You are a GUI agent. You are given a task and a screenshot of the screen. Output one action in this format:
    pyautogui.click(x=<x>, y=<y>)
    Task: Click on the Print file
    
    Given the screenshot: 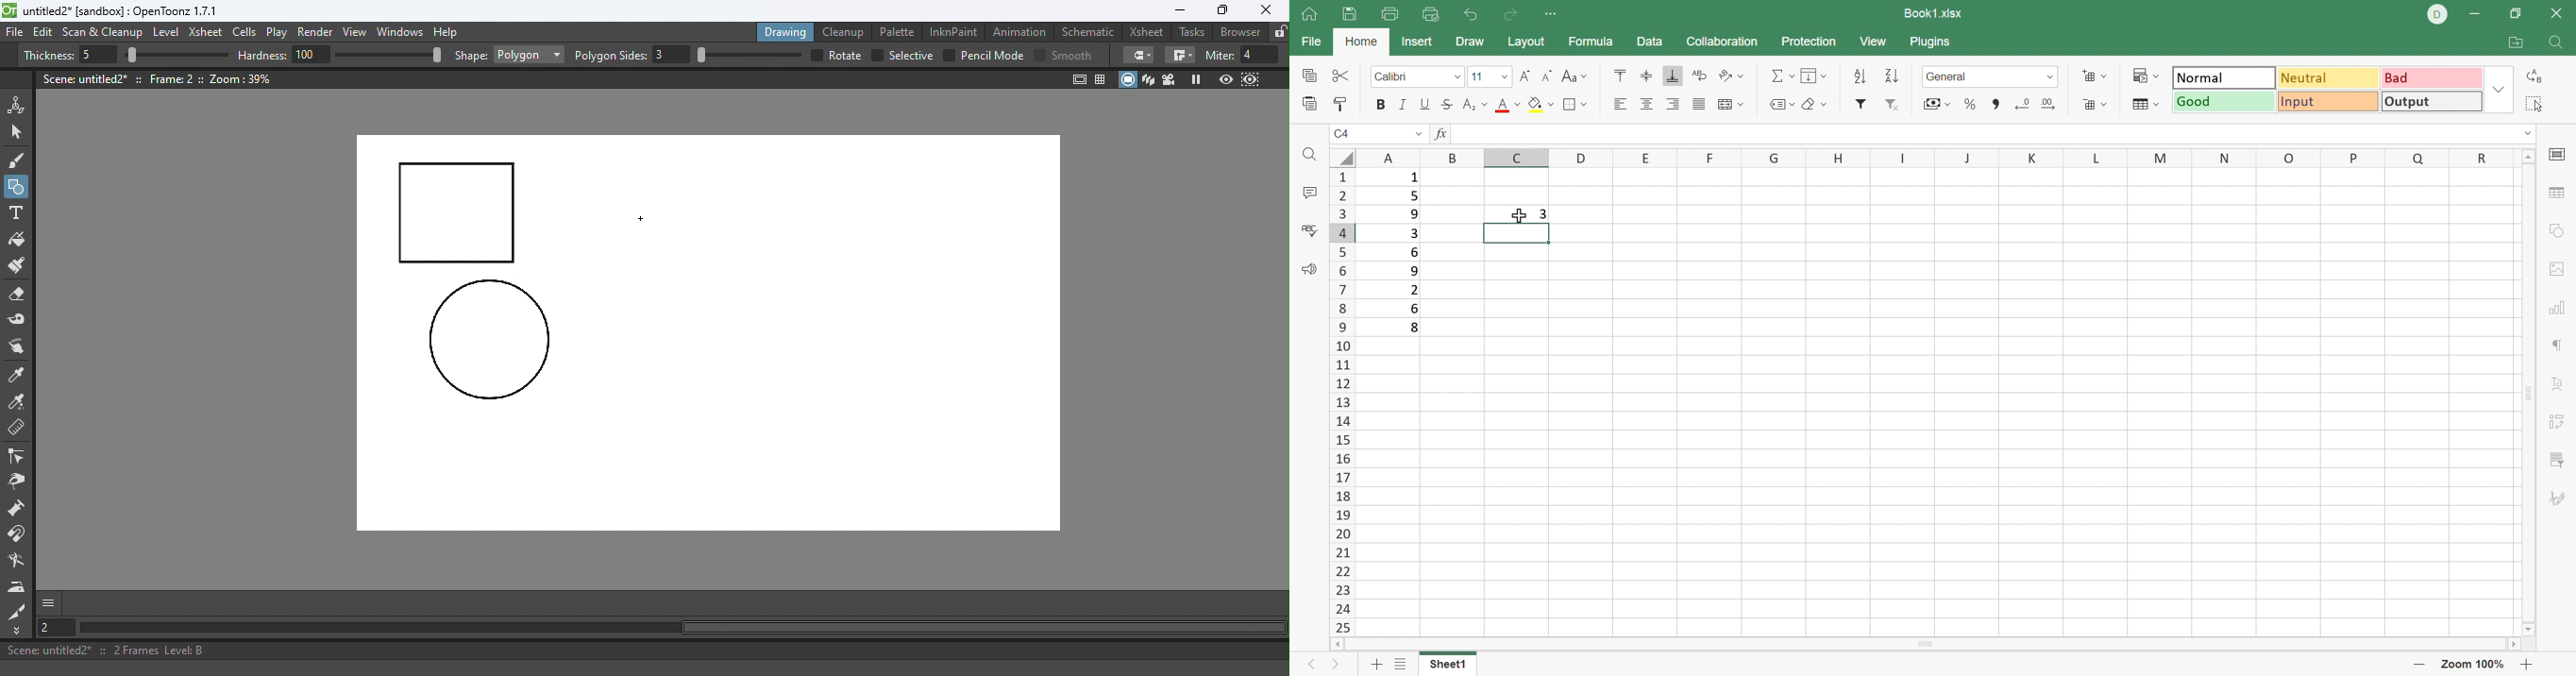 What is the action you would take?
    pyautogui.click(x=1389, y=13)
    